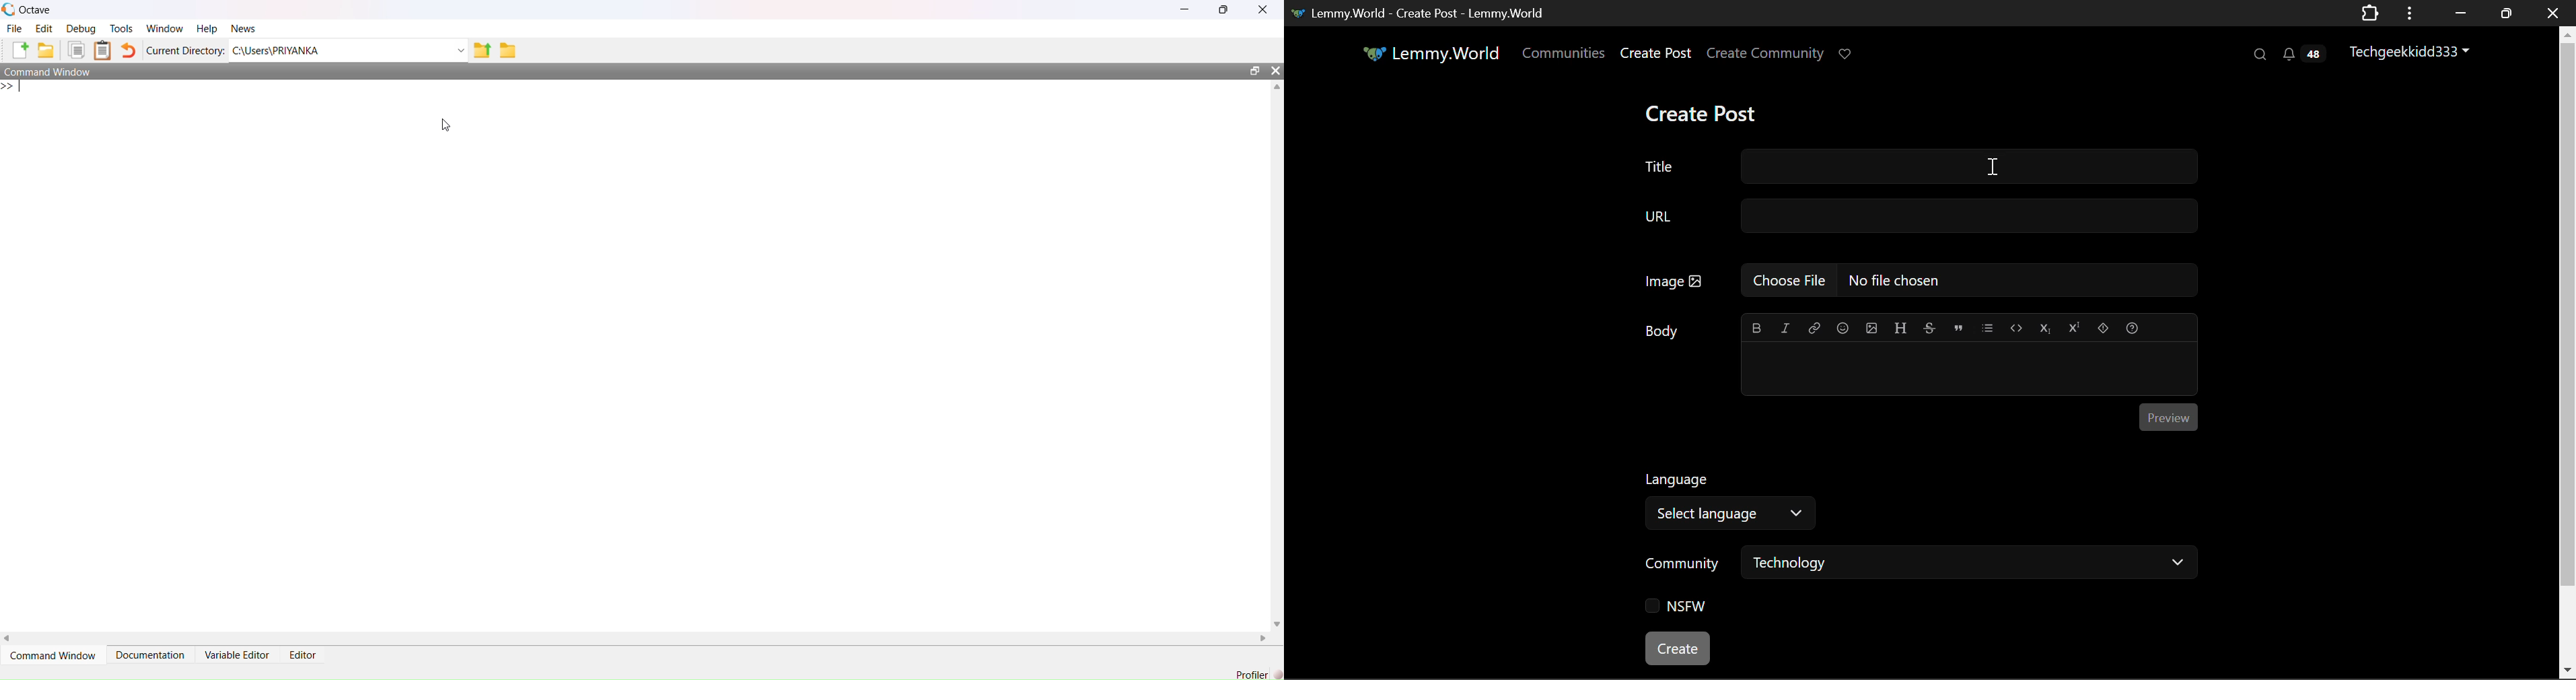 This screenshot has width=2576, height=700. I want to click on File, so click(15, 29).